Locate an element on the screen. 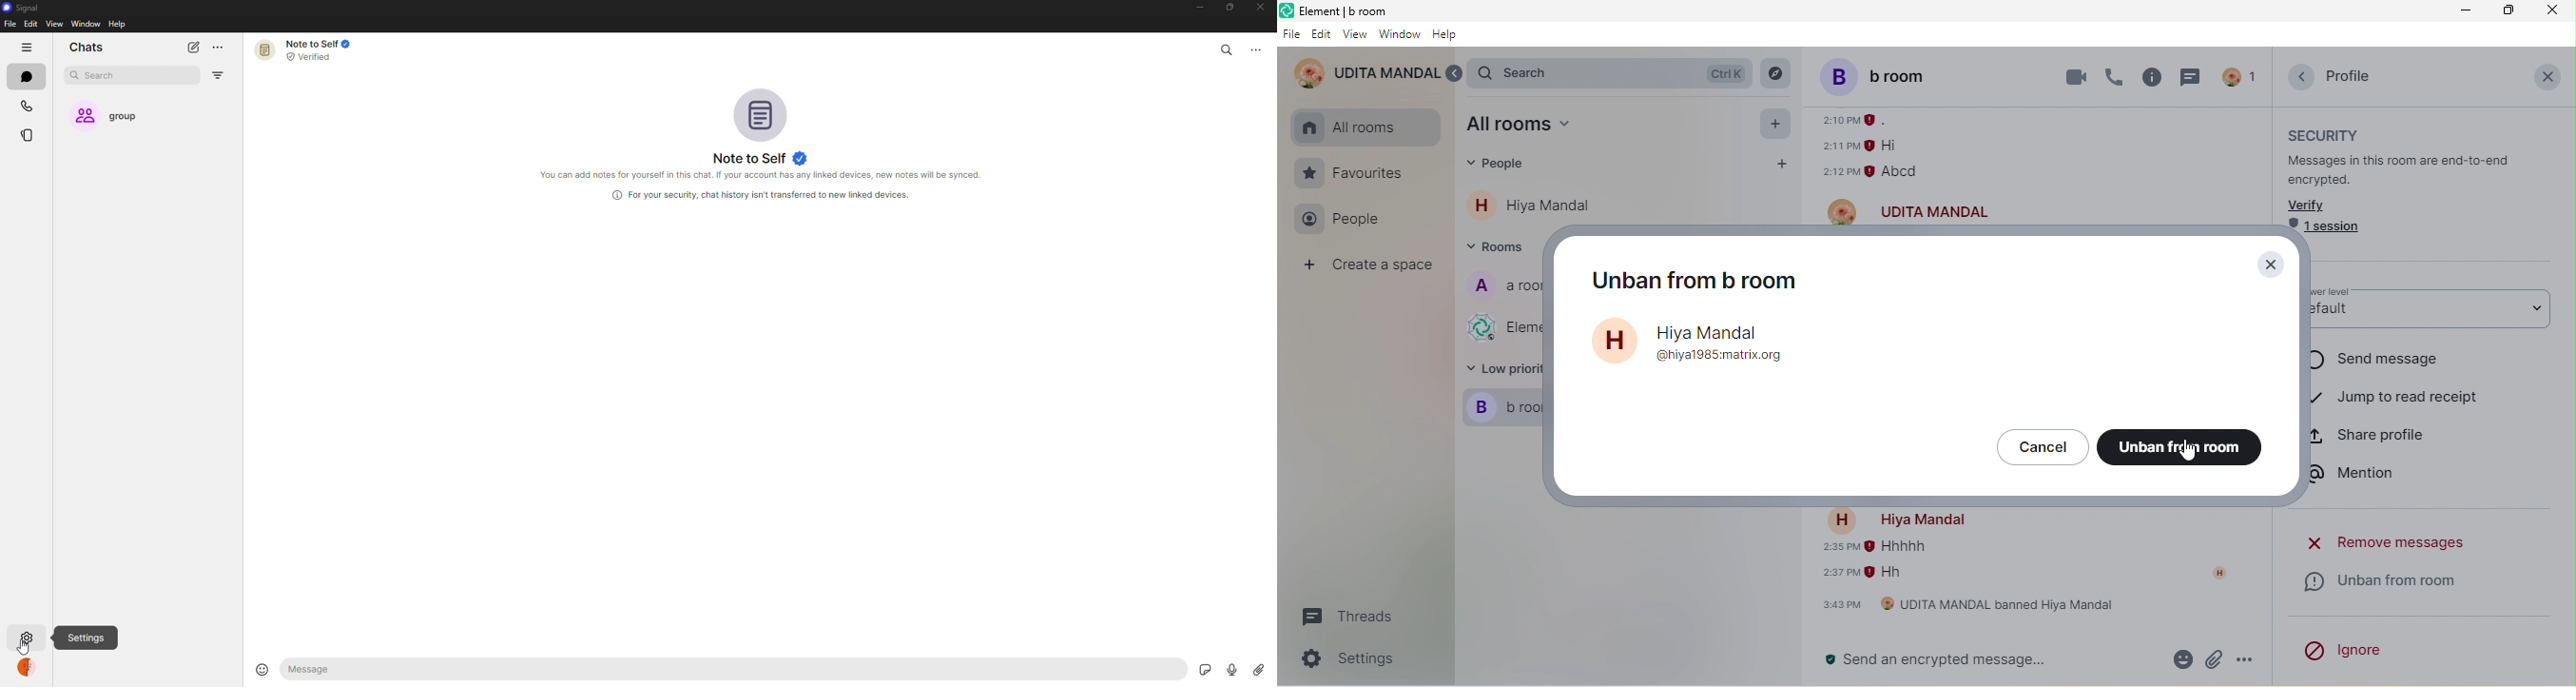 The height and width of the screenshot is (700, 2576). minimize is located at coordinates (2464, 10).